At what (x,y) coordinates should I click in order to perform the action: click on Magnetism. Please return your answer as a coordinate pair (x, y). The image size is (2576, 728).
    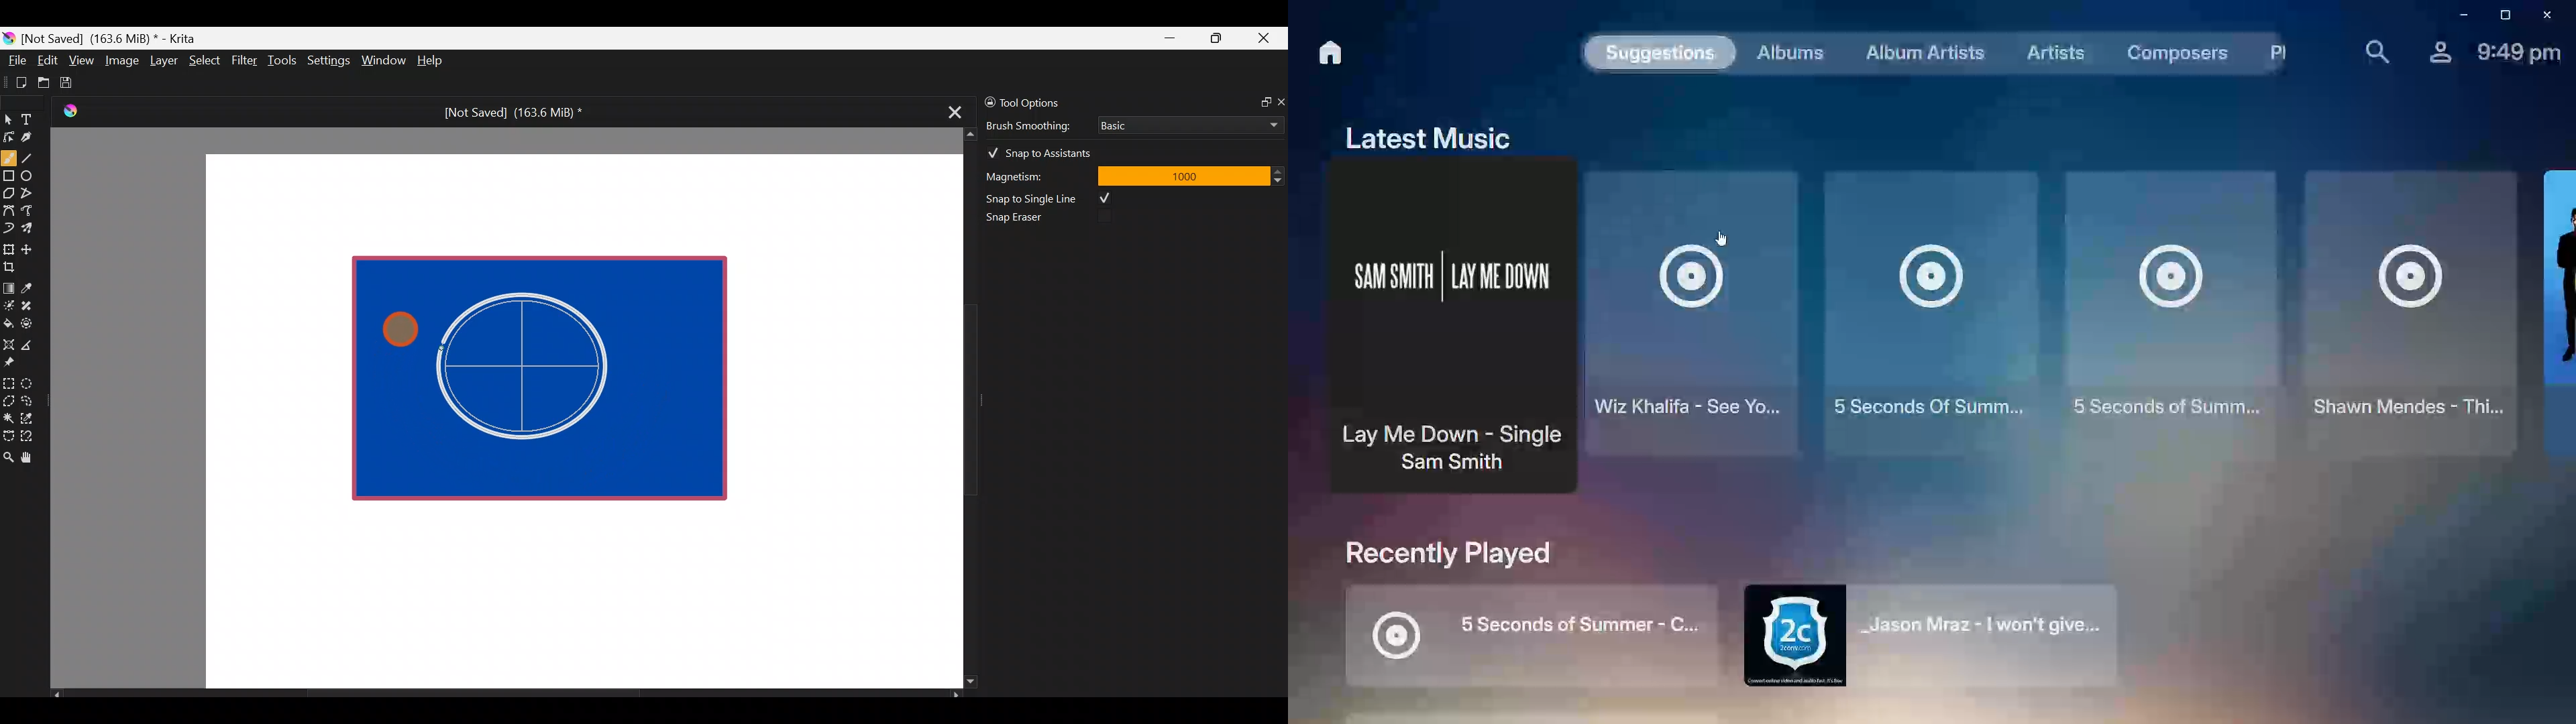
    Looking at the image, I should click on (1033, 174).